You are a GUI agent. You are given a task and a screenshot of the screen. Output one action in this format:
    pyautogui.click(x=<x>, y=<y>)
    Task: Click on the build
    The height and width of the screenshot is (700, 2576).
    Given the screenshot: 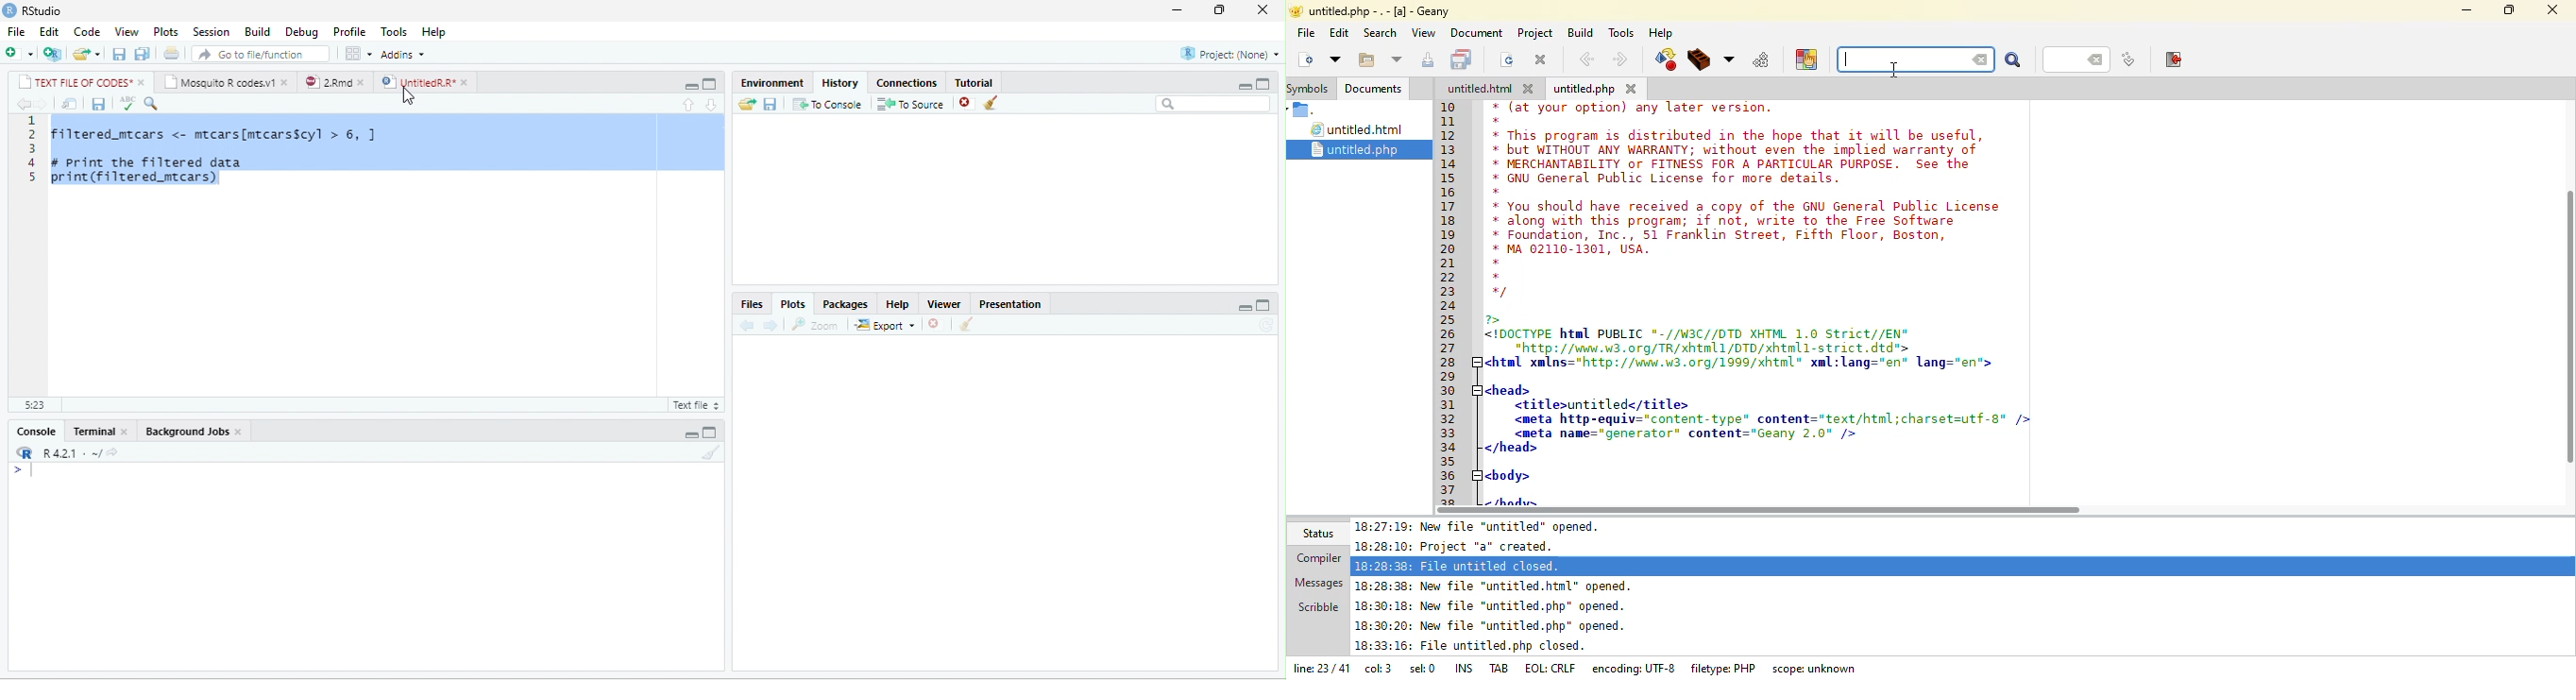 What is the action you would take?
    pyautogui.click(x=1700, y=60)
    